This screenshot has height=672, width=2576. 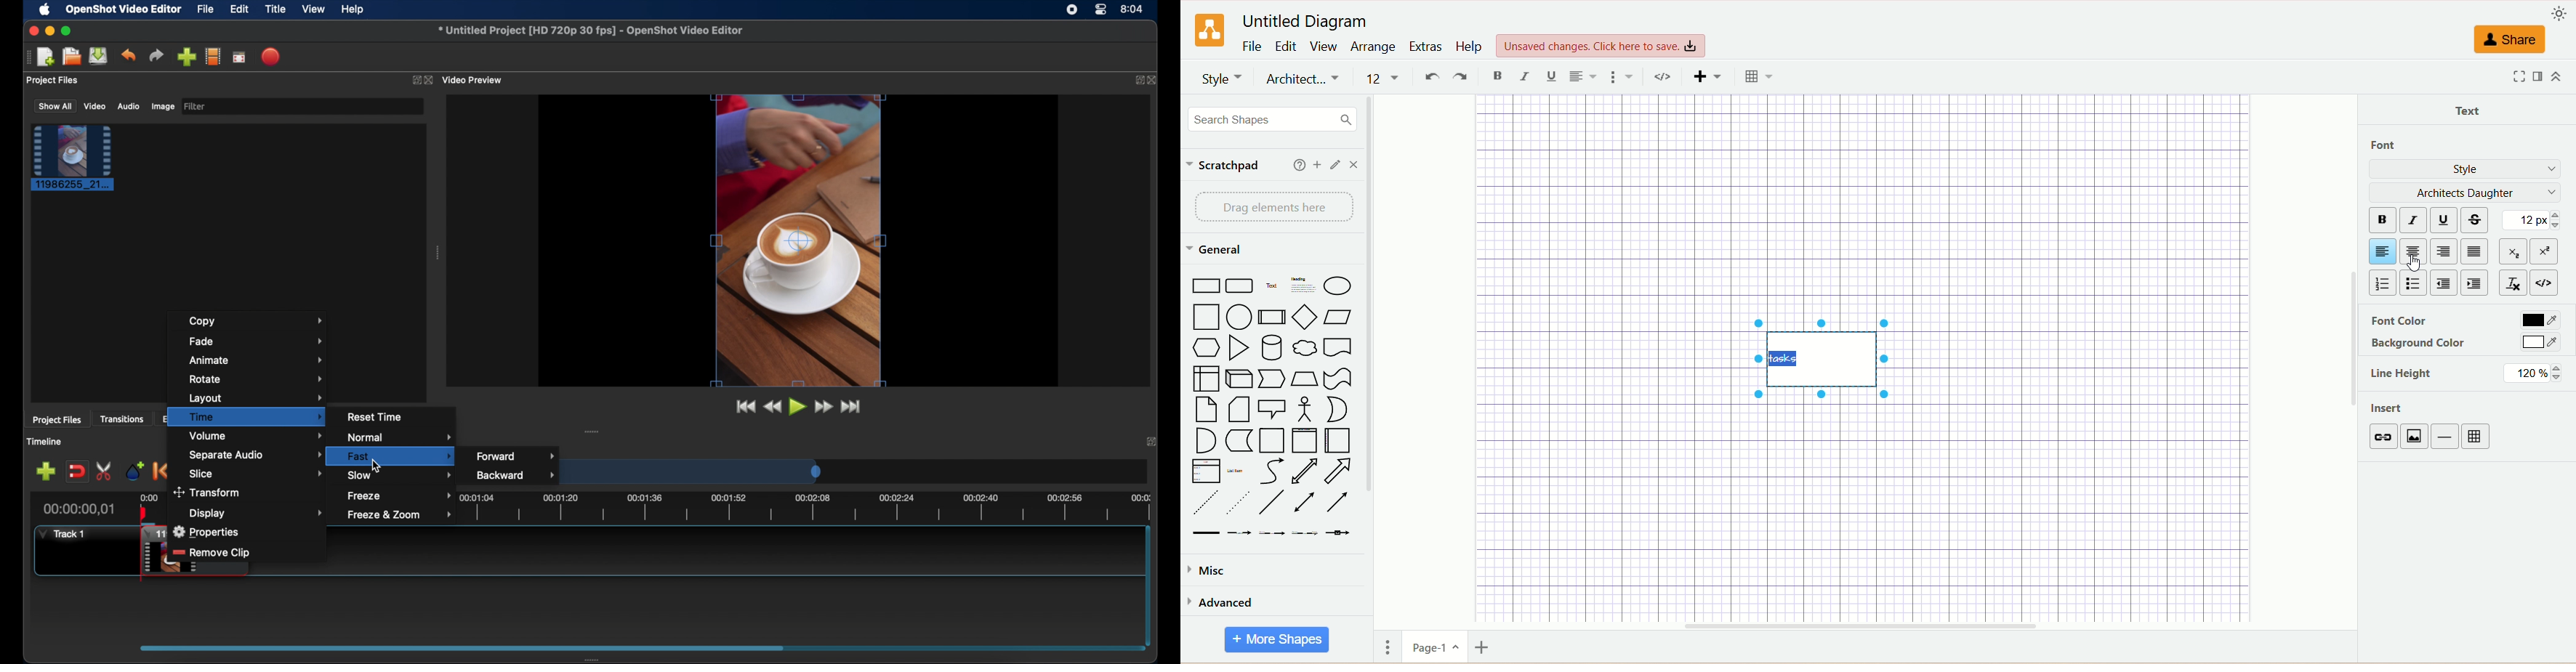 I want to click on redo, so click(x=156, y=55).